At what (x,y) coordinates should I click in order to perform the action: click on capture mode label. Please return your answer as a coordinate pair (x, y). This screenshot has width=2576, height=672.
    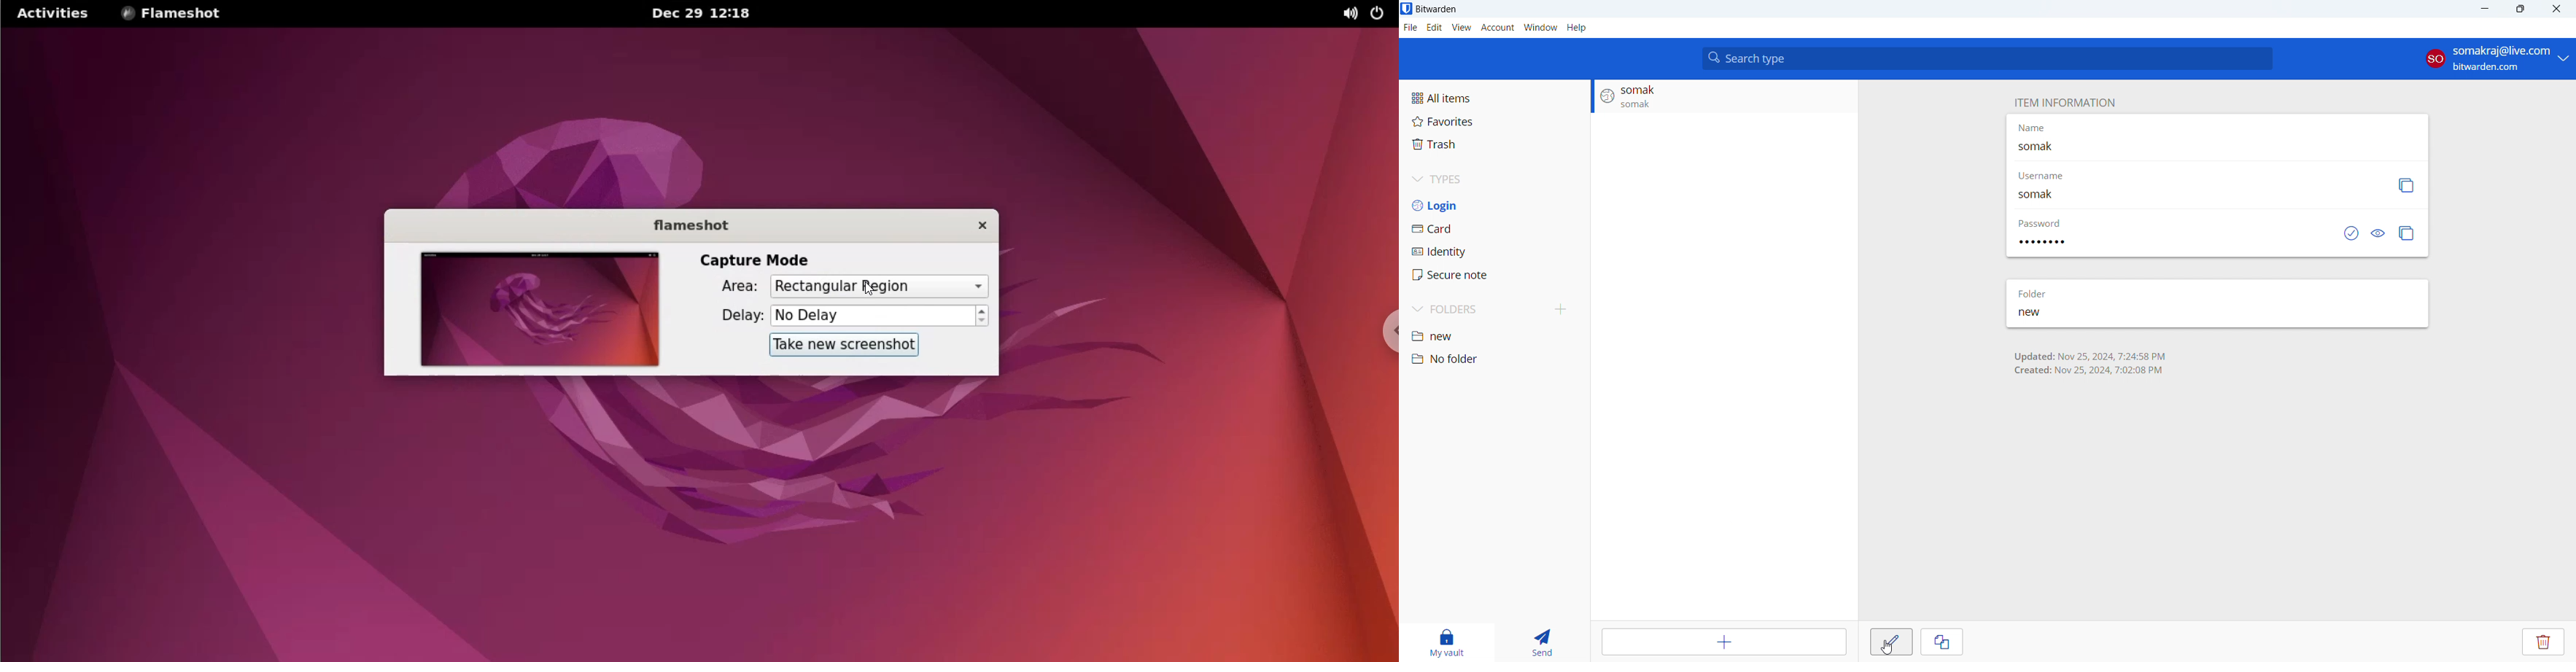
    Looking at the image, I should click on (756, 261).